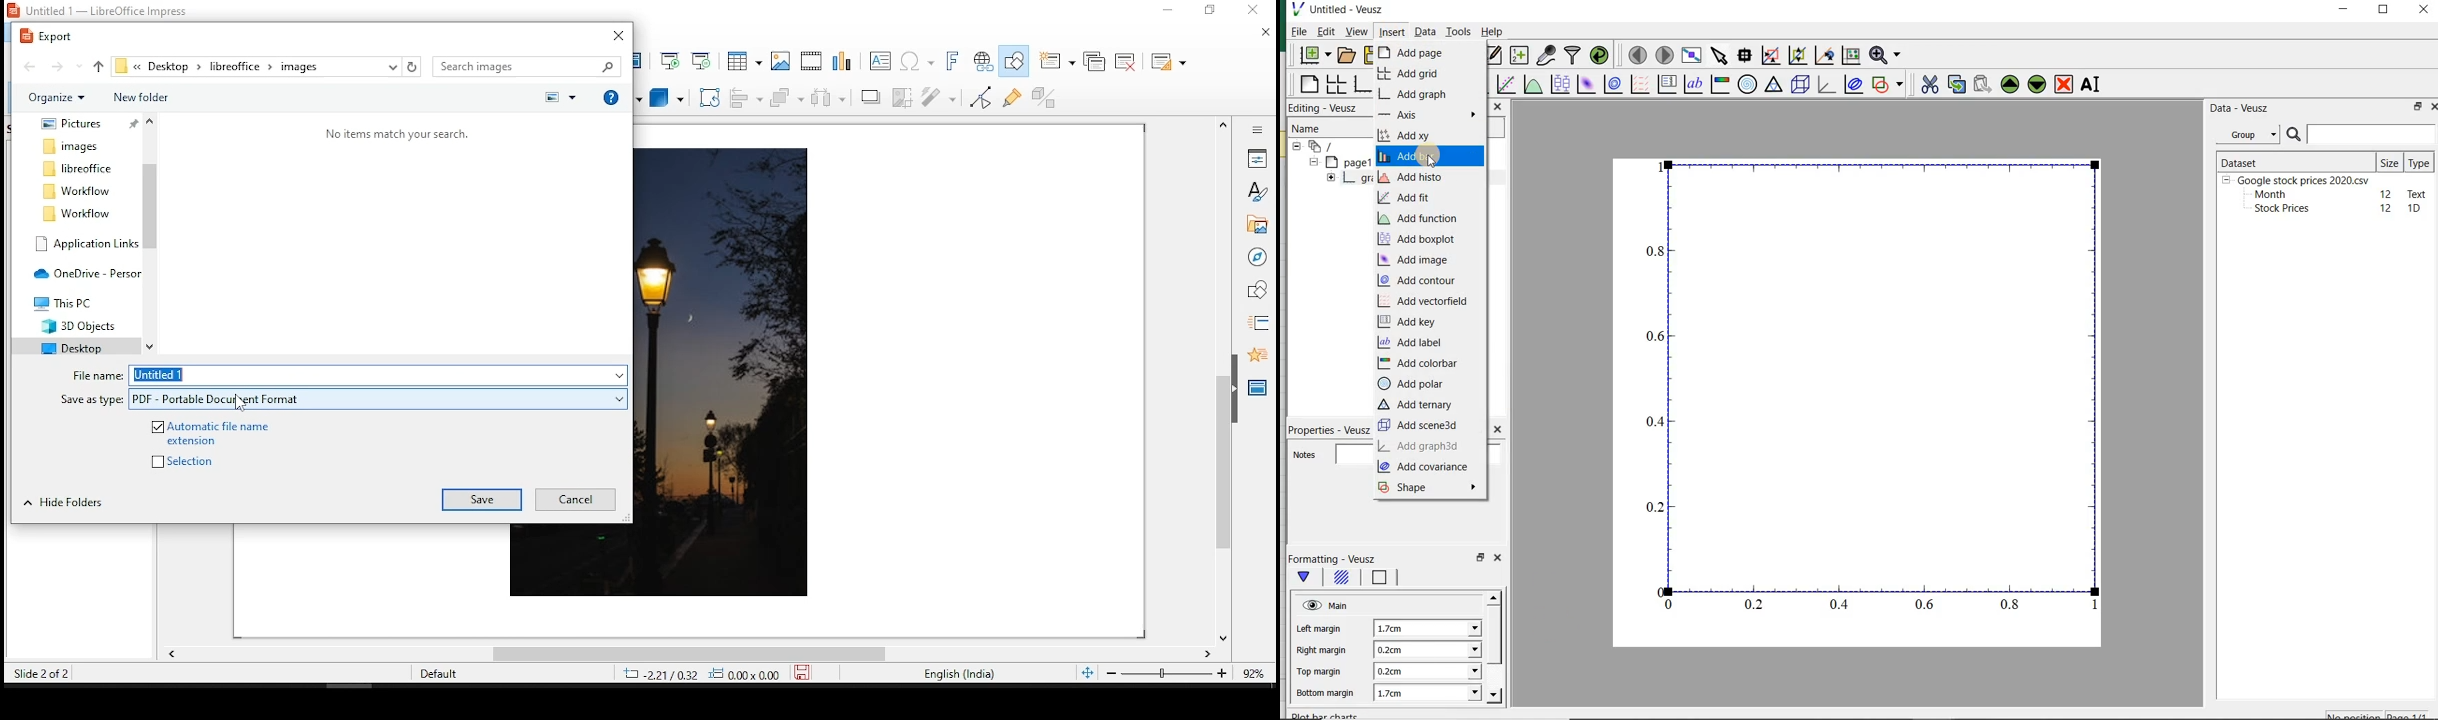 The width and height of the screenshot is (2464, 728). Describe the element at coordinates (1011, 61) in the screenshot. I see `show draw functions` at that location.